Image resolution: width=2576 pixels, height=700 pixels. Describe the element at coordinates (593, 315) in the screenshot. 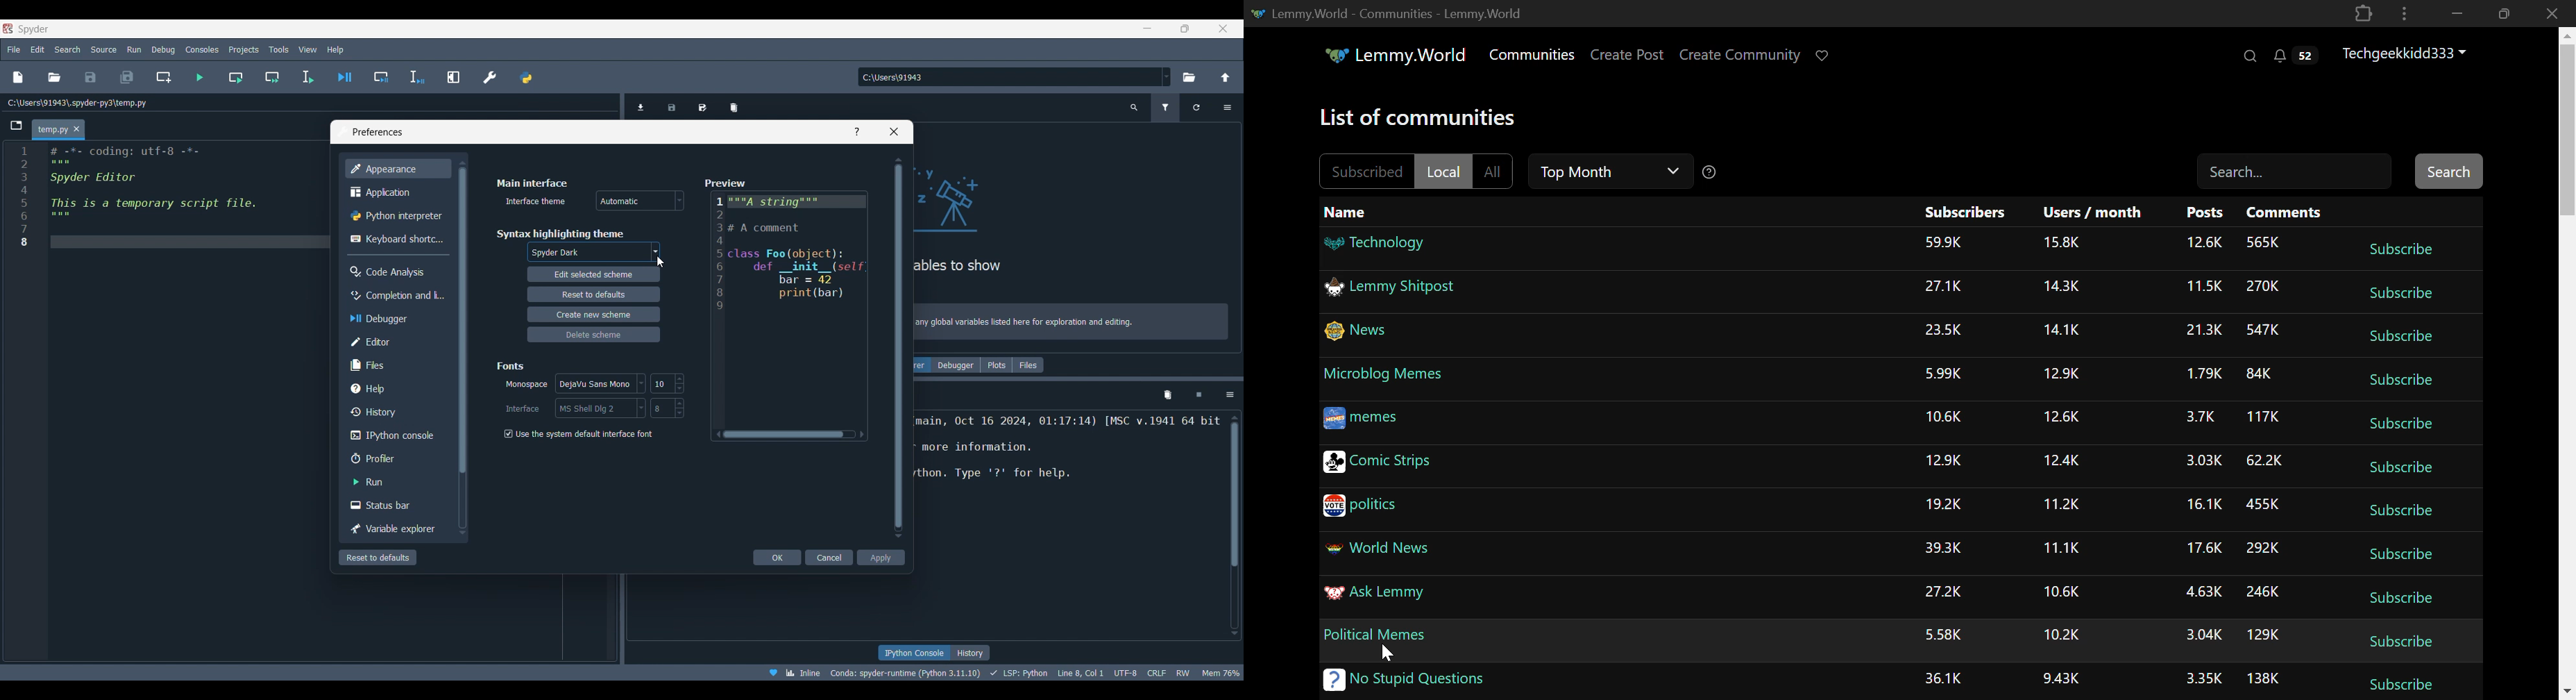

I see `create new scheme` at that location.